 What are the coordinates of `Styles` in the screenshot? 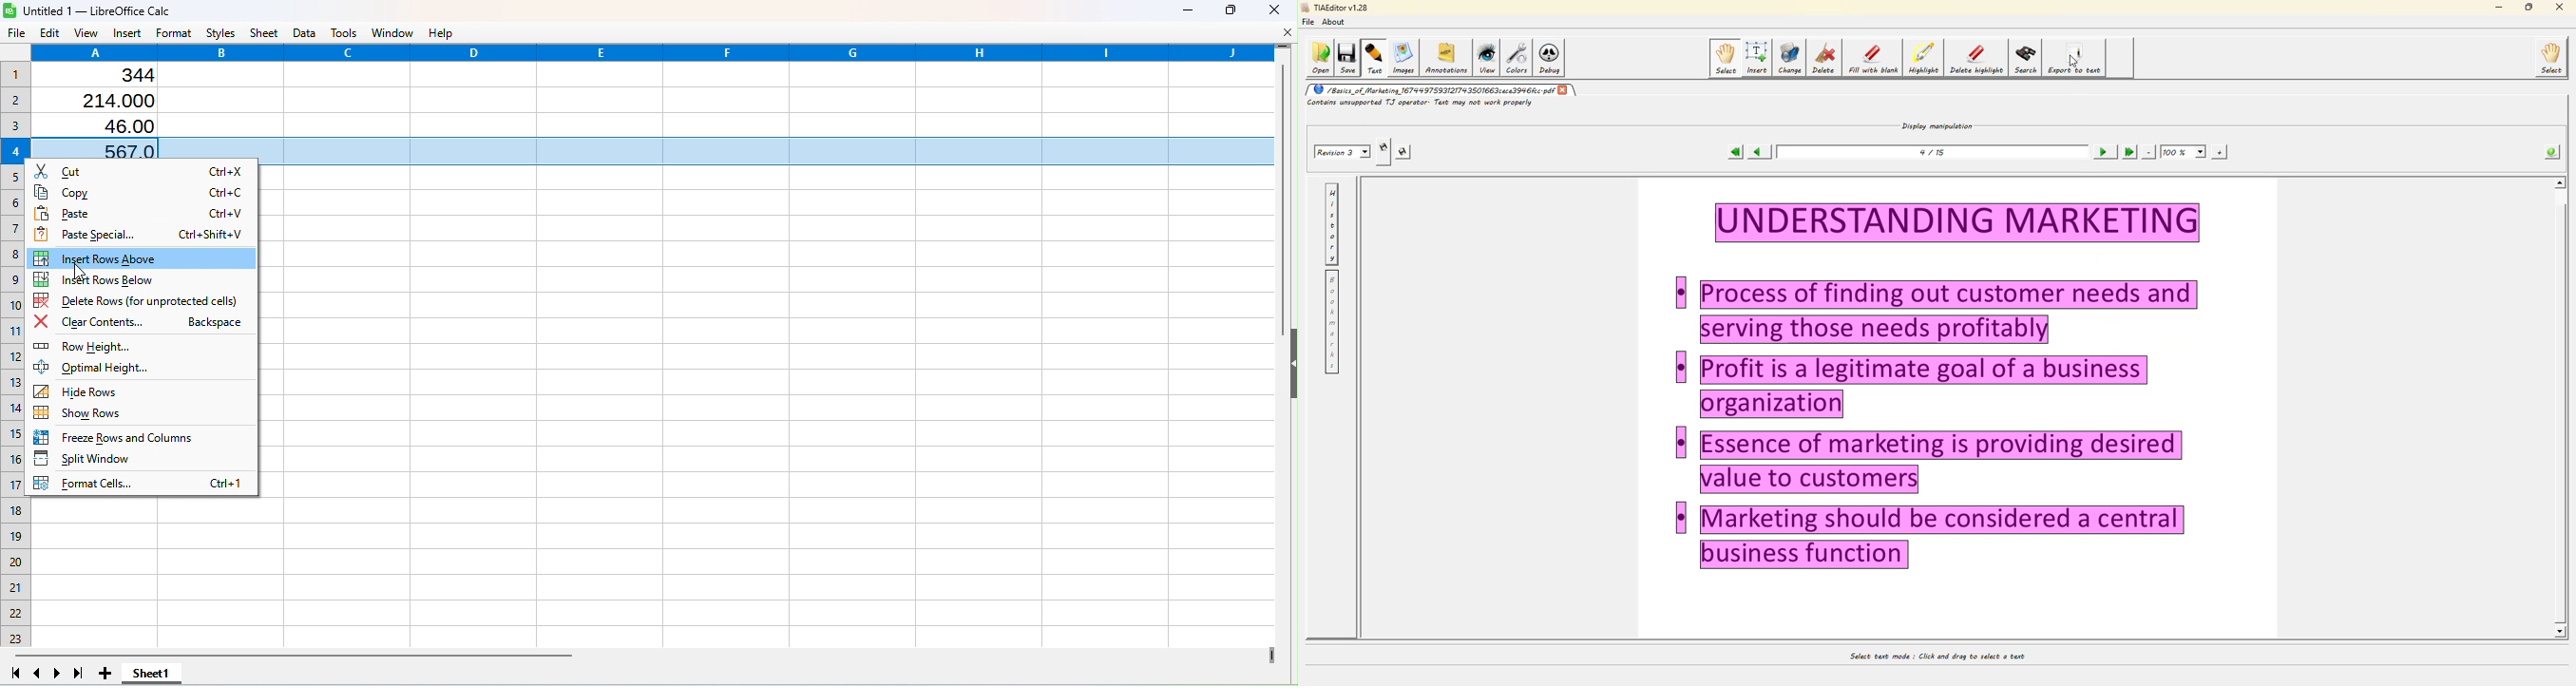 It's located at (220, 31).